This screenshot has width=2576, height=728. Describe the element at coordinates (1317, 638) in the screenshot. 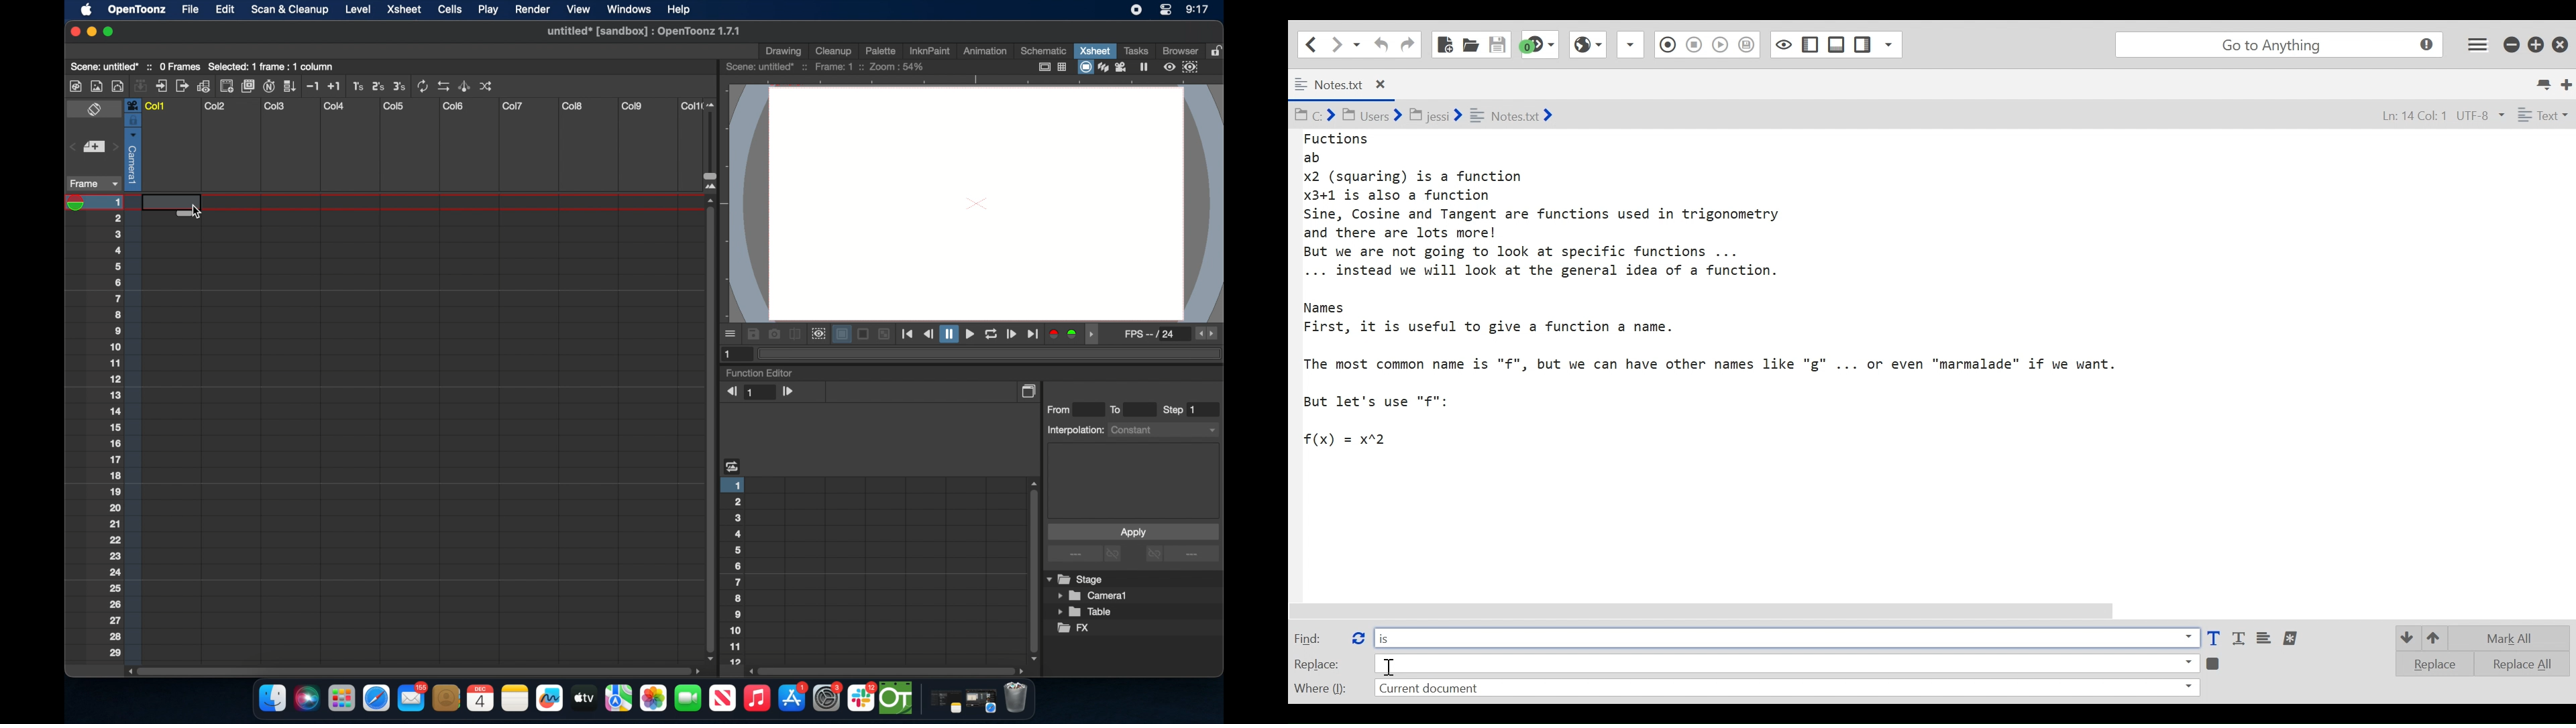

I see `Find` at that location.